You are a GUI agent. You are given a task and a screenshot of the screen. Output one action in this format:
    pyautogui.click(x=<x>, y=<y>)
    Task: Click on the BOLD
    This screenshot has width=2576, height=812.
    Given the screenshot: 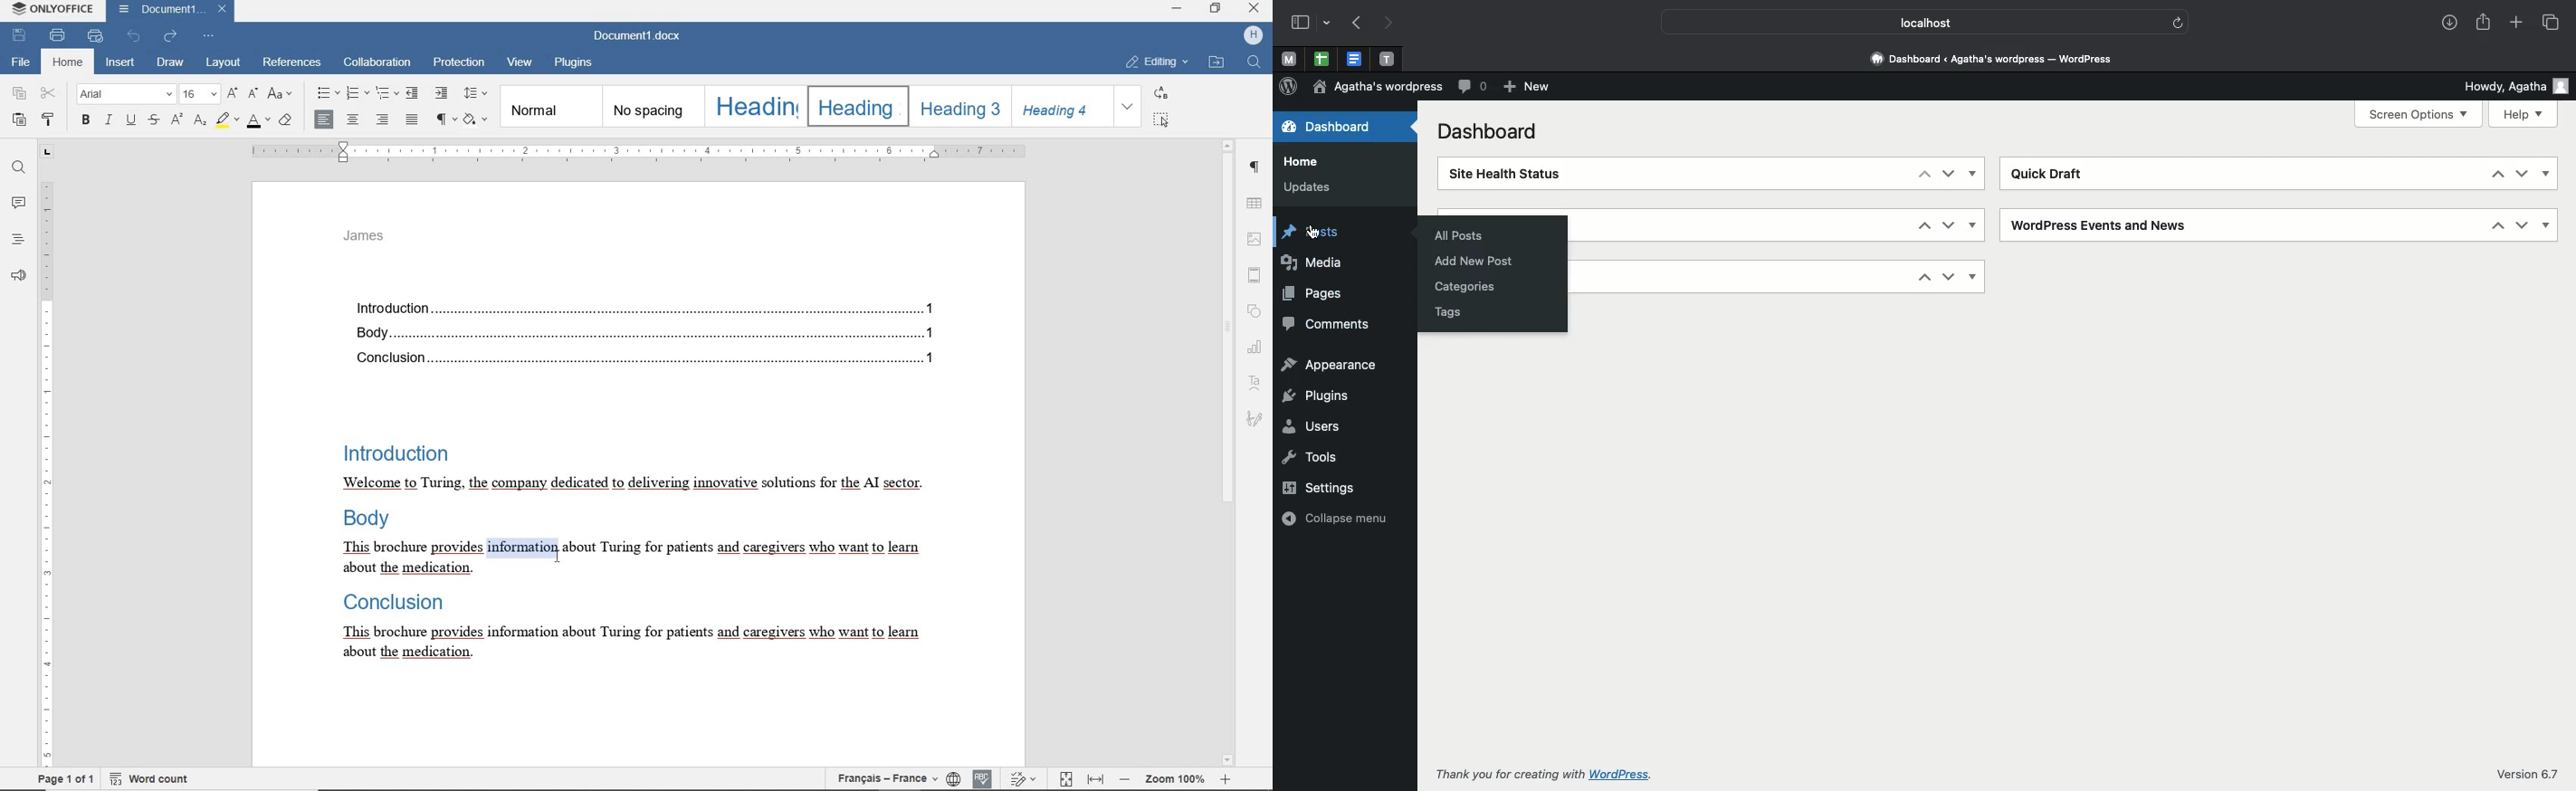 What is the action you would take?
    pyautogui.click(x=86, y=121)
    